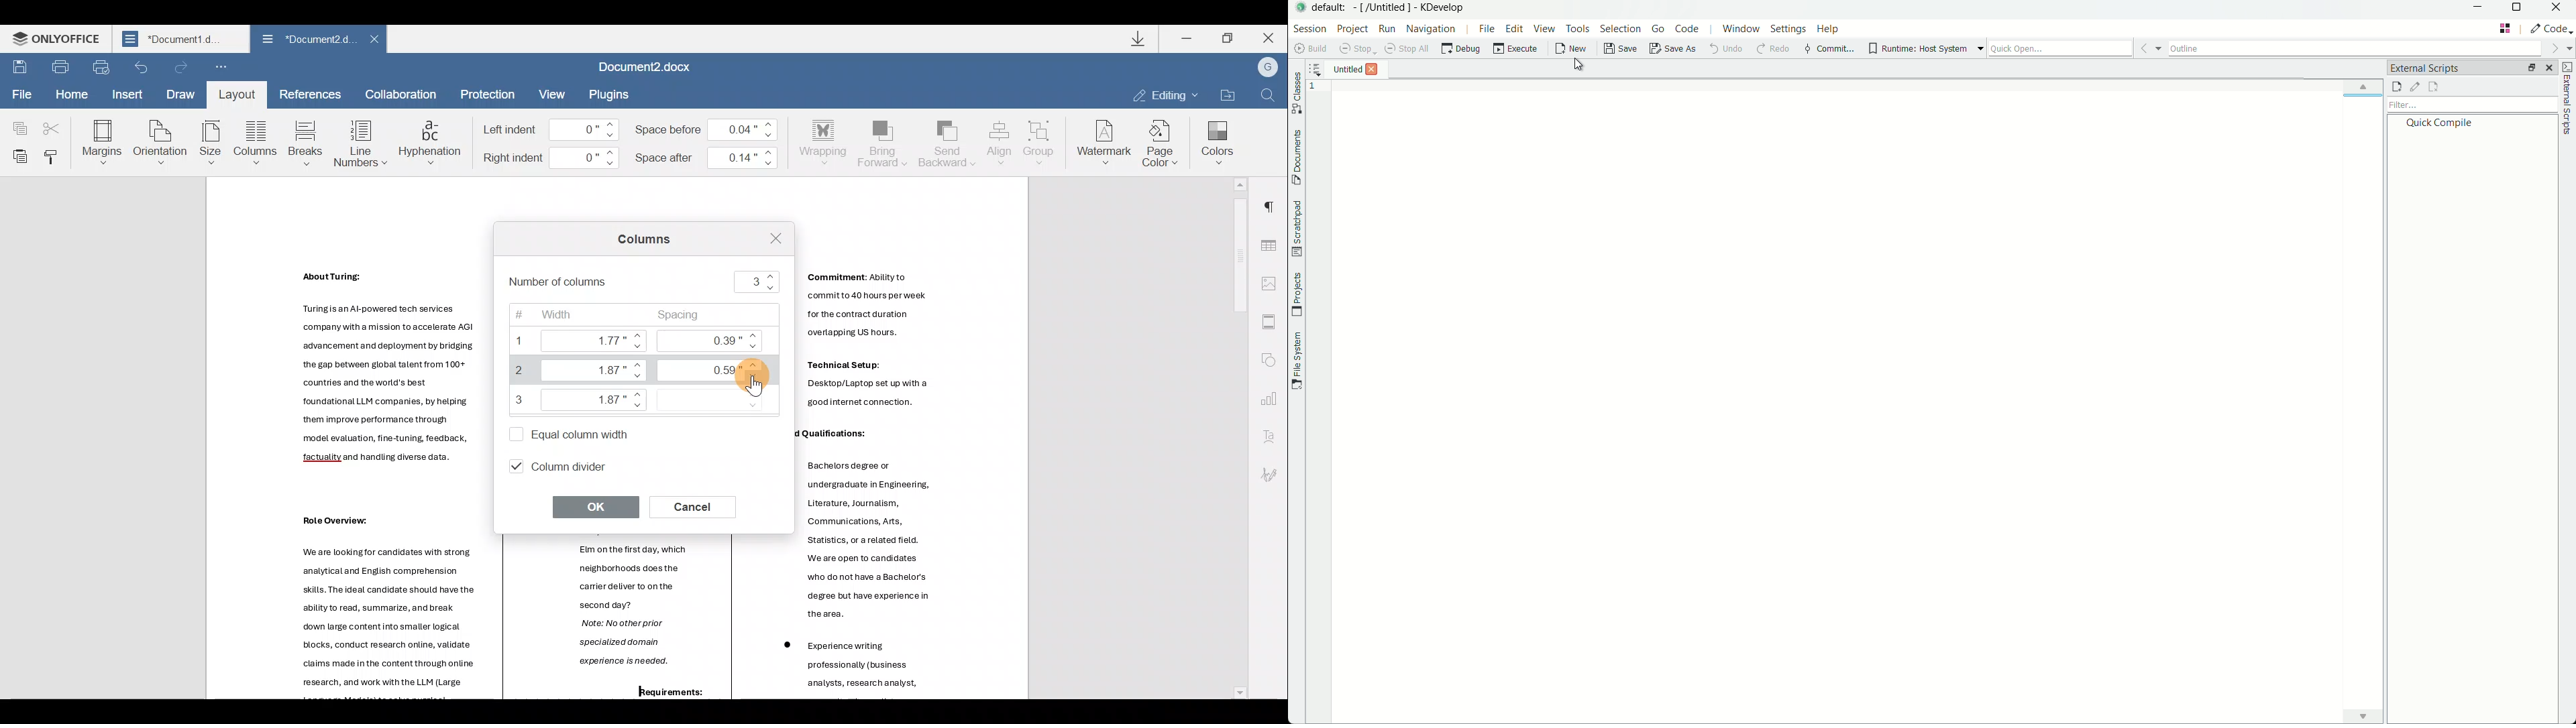  What do you see at coordinates (1189, 38) in the screenshot?
I see `Minimize` at bounding box center [1189, 38].